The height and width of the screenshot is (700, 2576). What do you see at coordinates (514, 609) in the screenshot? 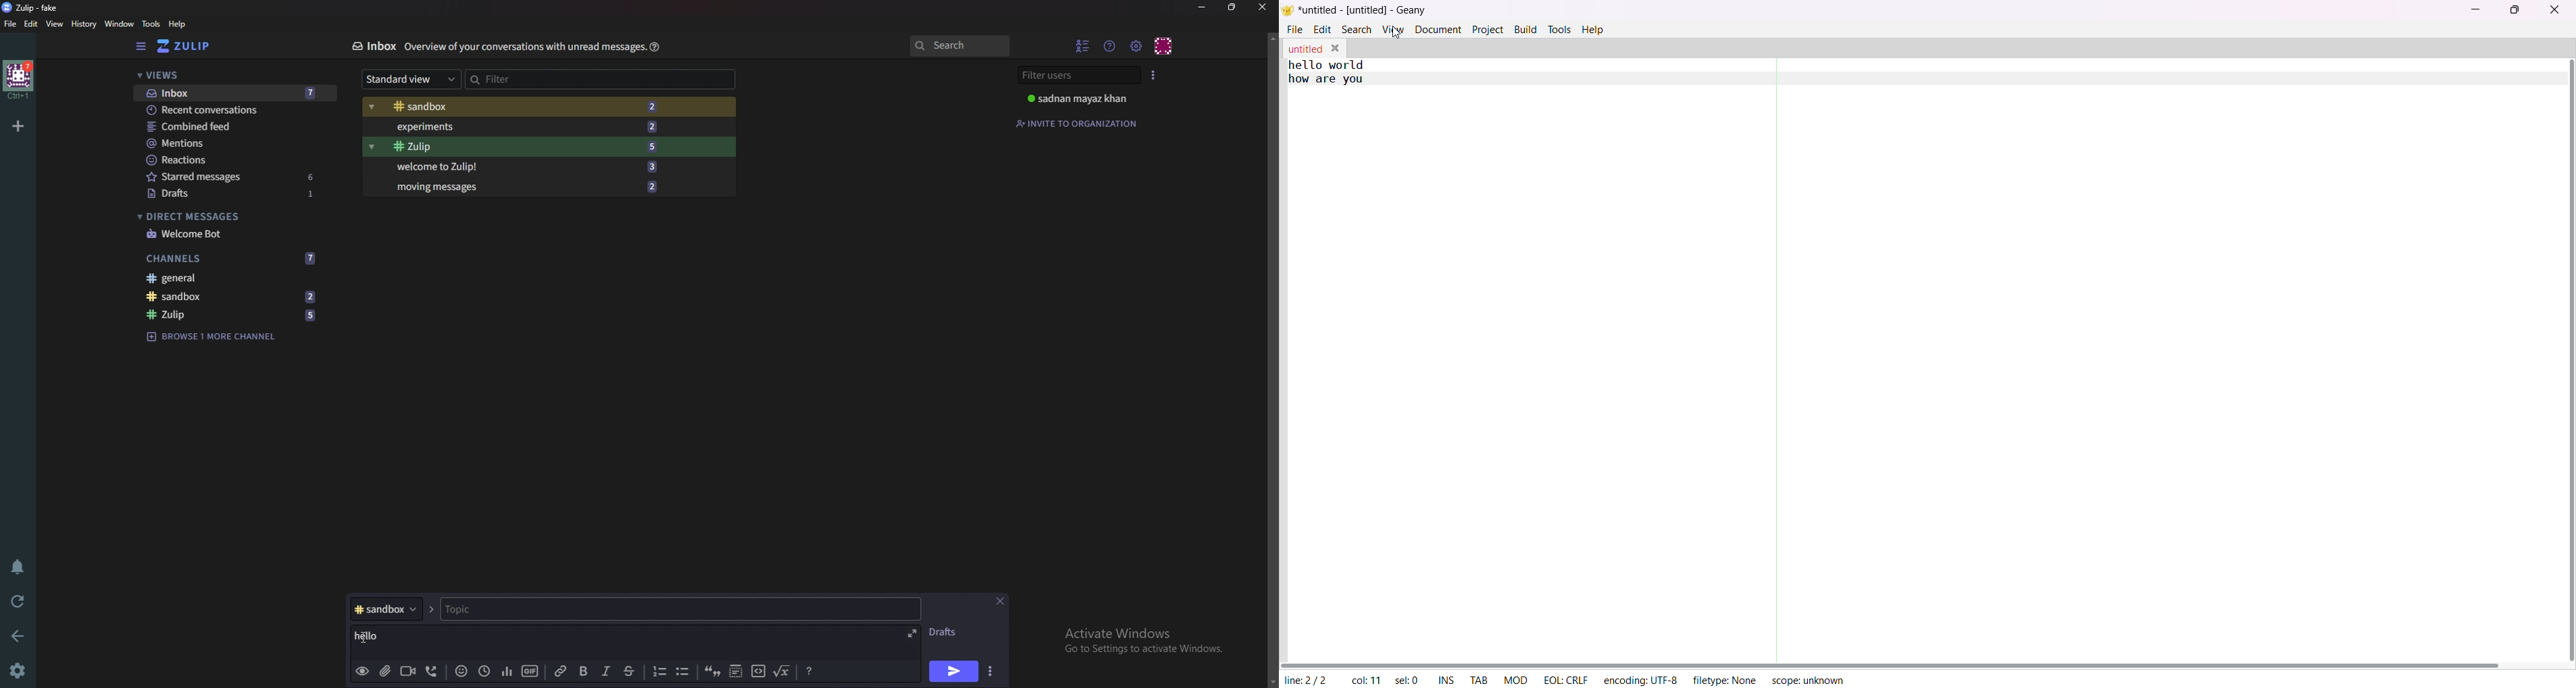
I see `Topic` at bounding box center [514, 609].